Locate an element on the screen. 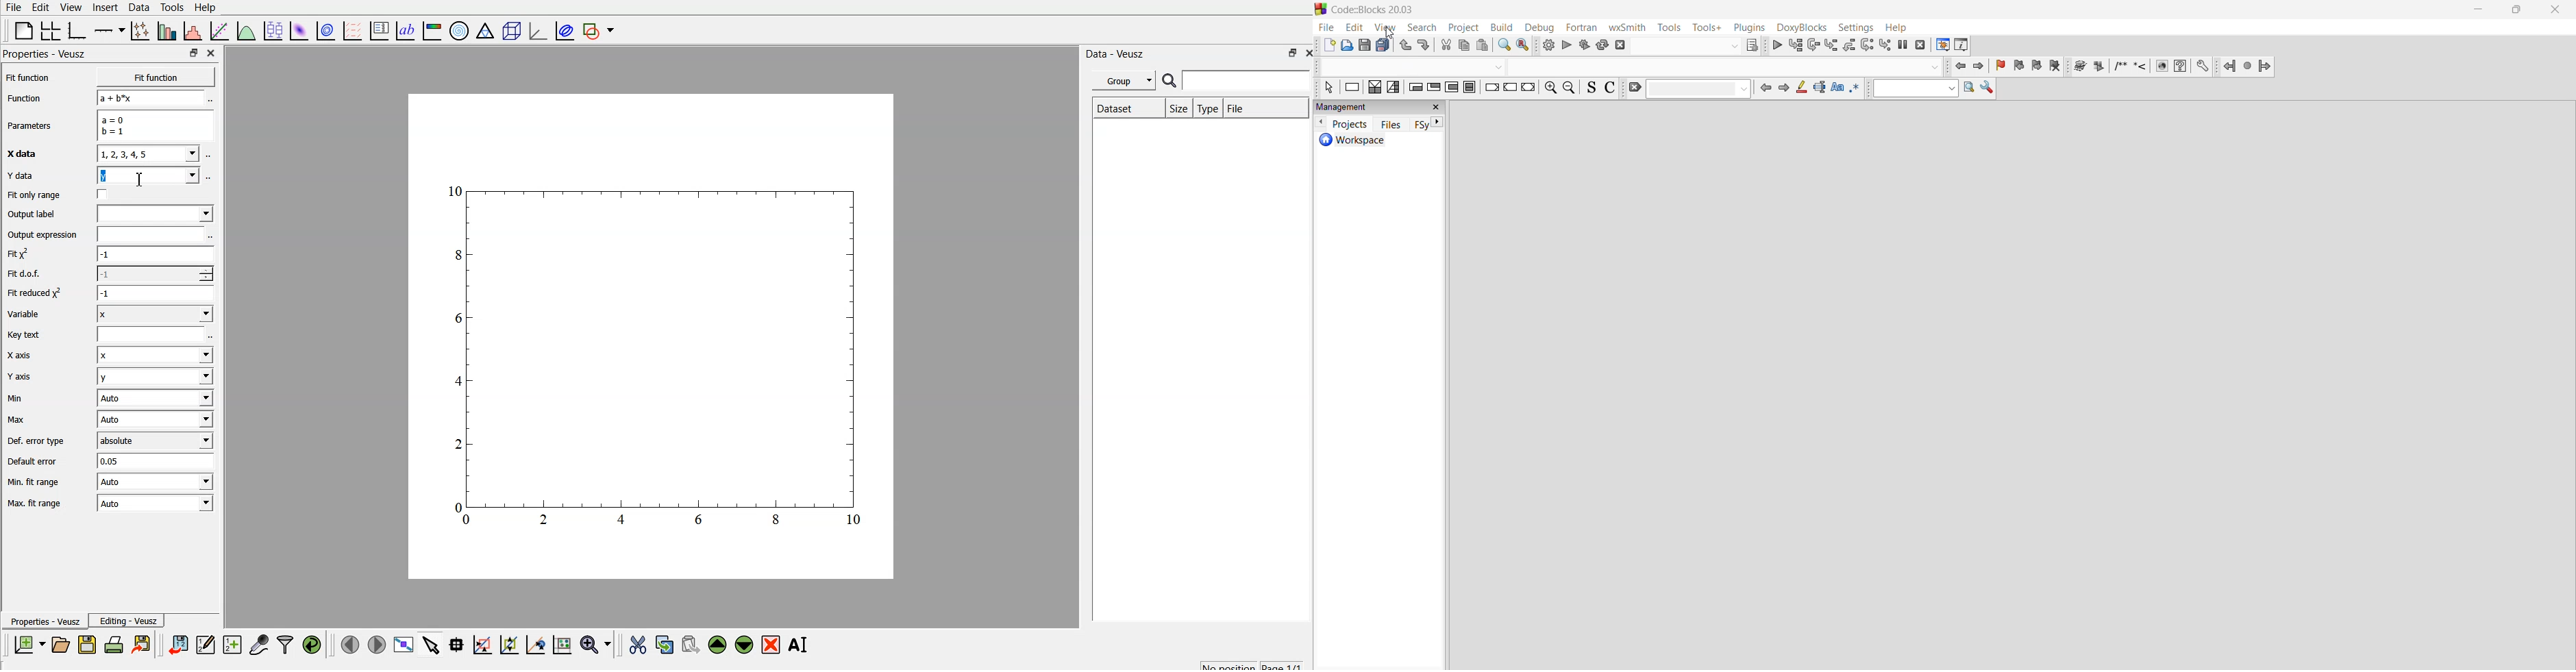 Image resolution: width=2576 pixels, height=672 pixels. Auto is located at coordinates (157, 421).